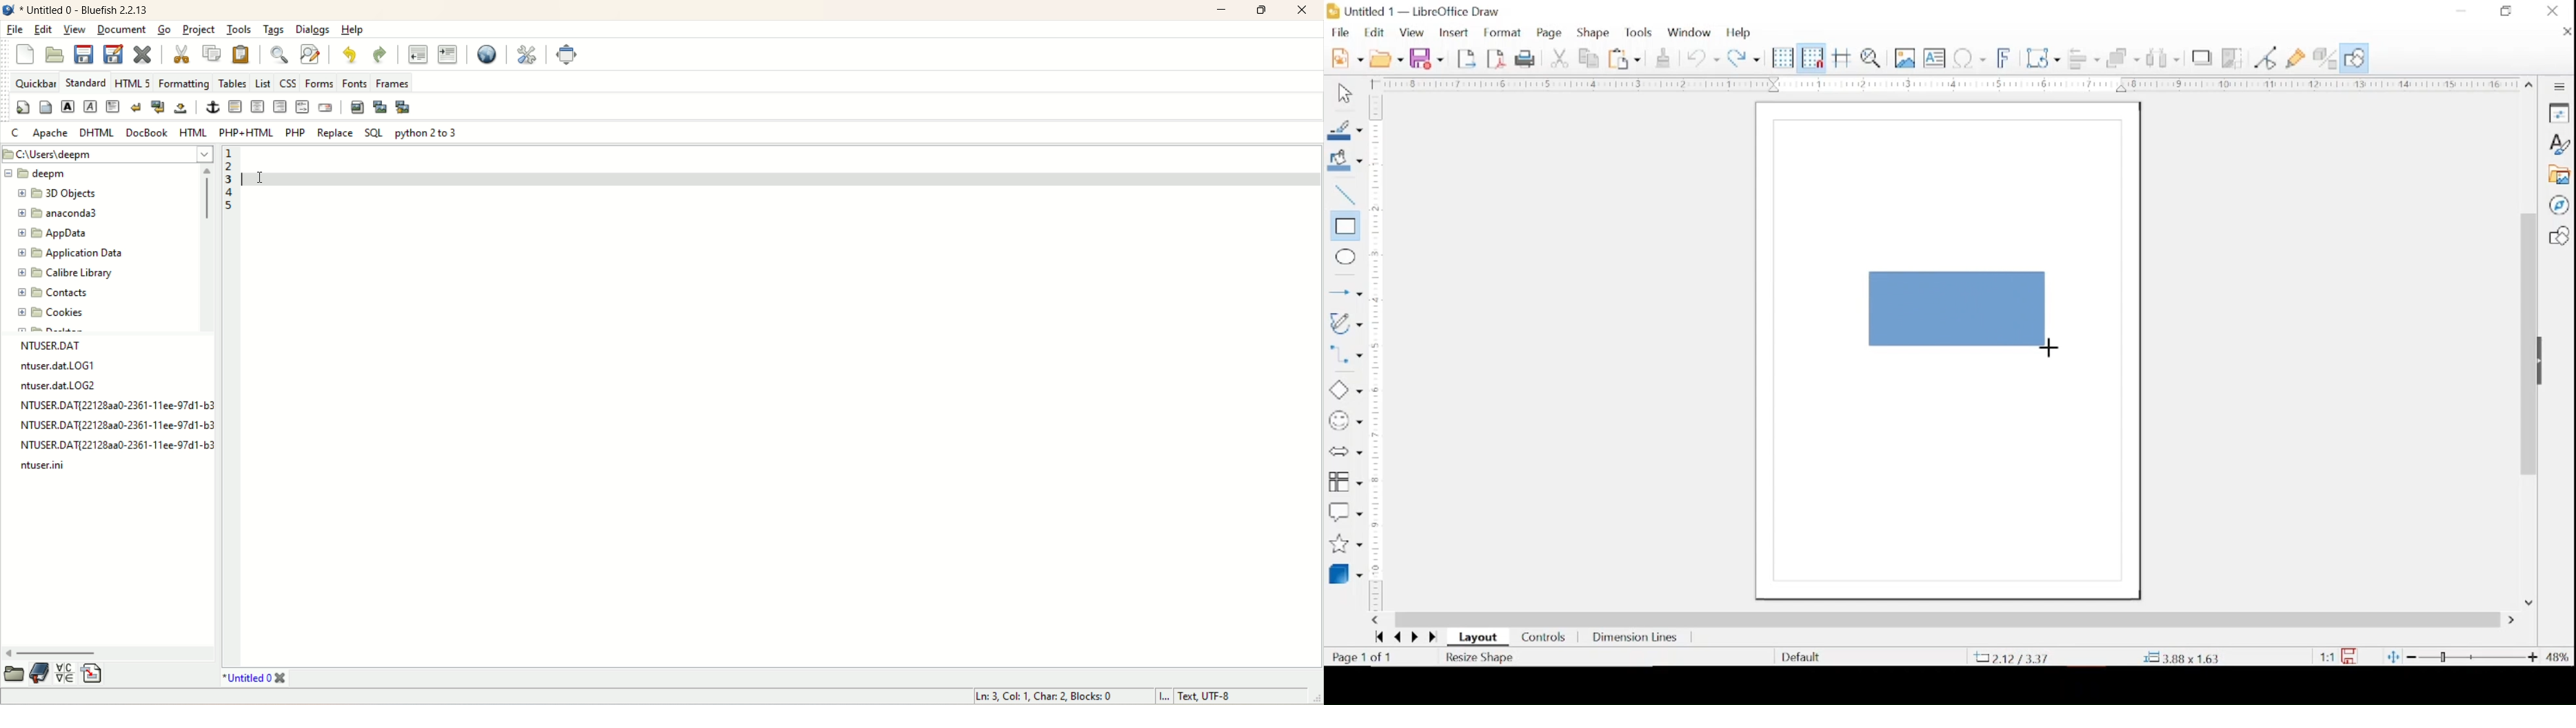 Image resolution: width=2576 pixels, height=728 pixels. What do you see at coordinates (1386, 57) in the screenshot?
I see `open` at bounding box center [1386, 57].